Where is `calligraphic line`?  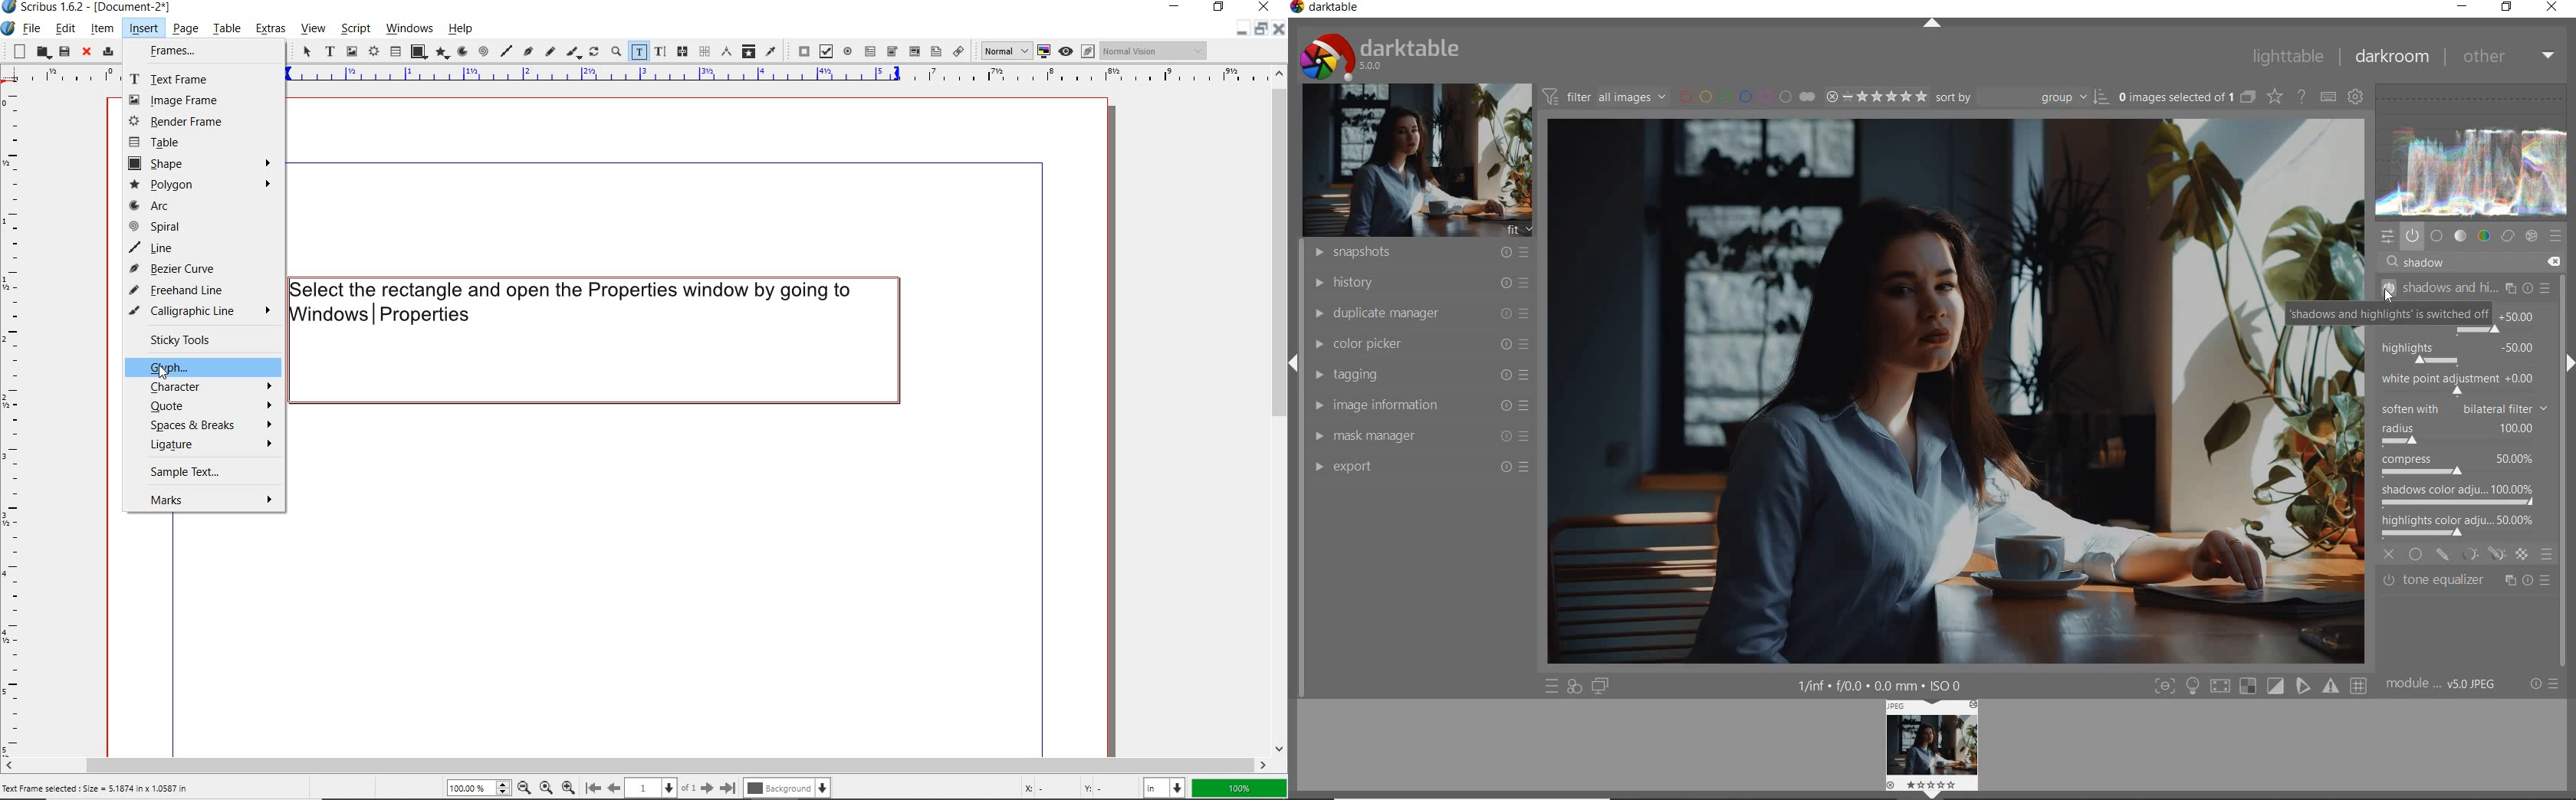
calligraphic line is located at coordinates (573, 53).